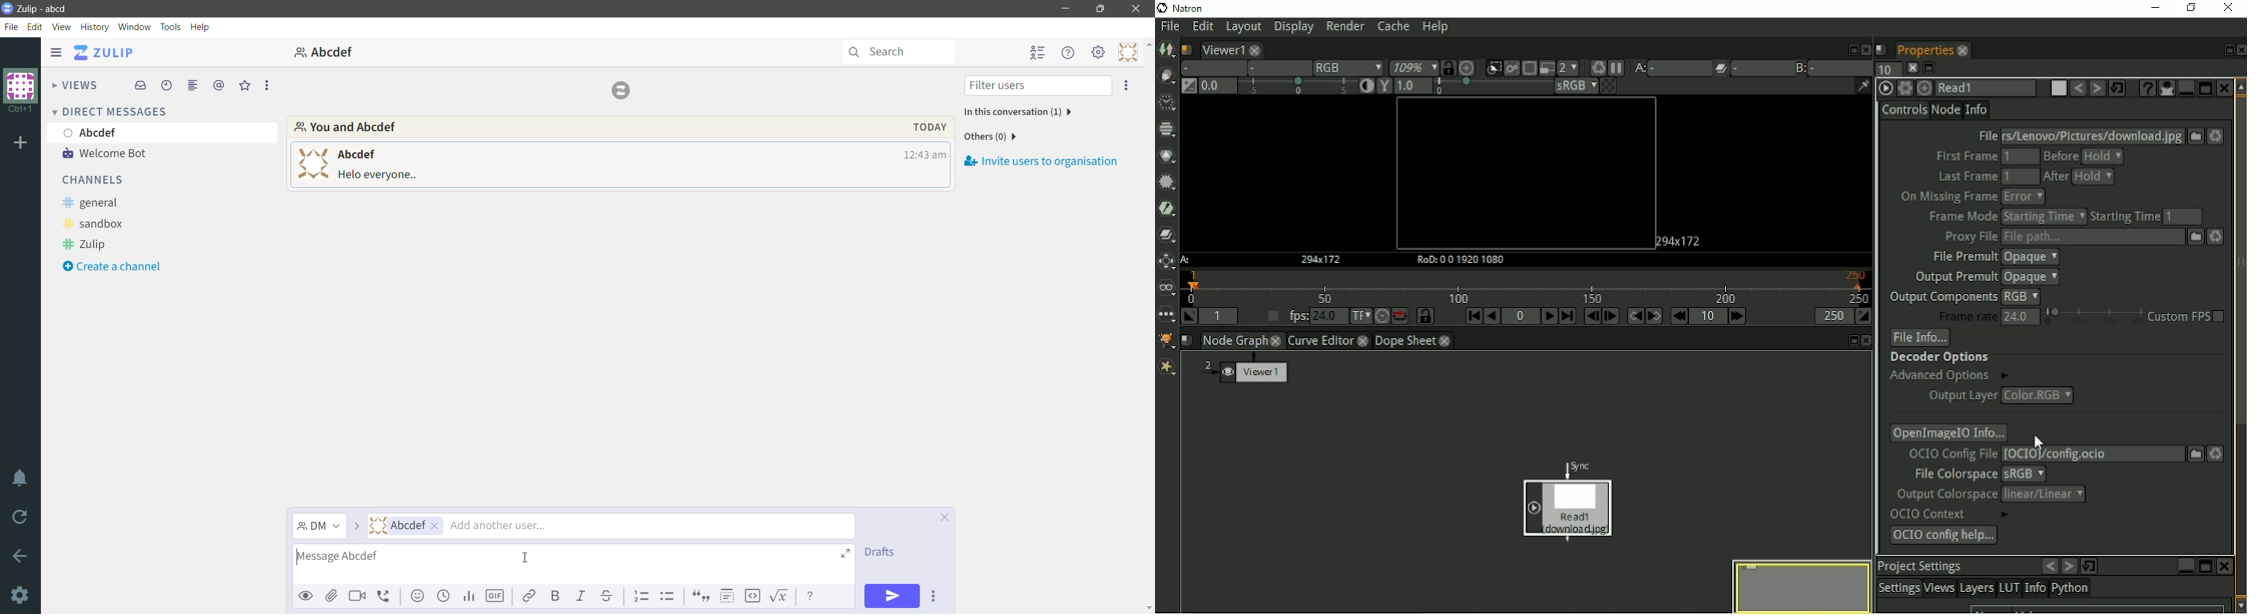 Image resolution: width=2268 pixels, height=616 pixels. What do you see at coordinates (569, 126) in the screenshot?
I see `Participants involved in the conversation` at bounding box center [569, 126].